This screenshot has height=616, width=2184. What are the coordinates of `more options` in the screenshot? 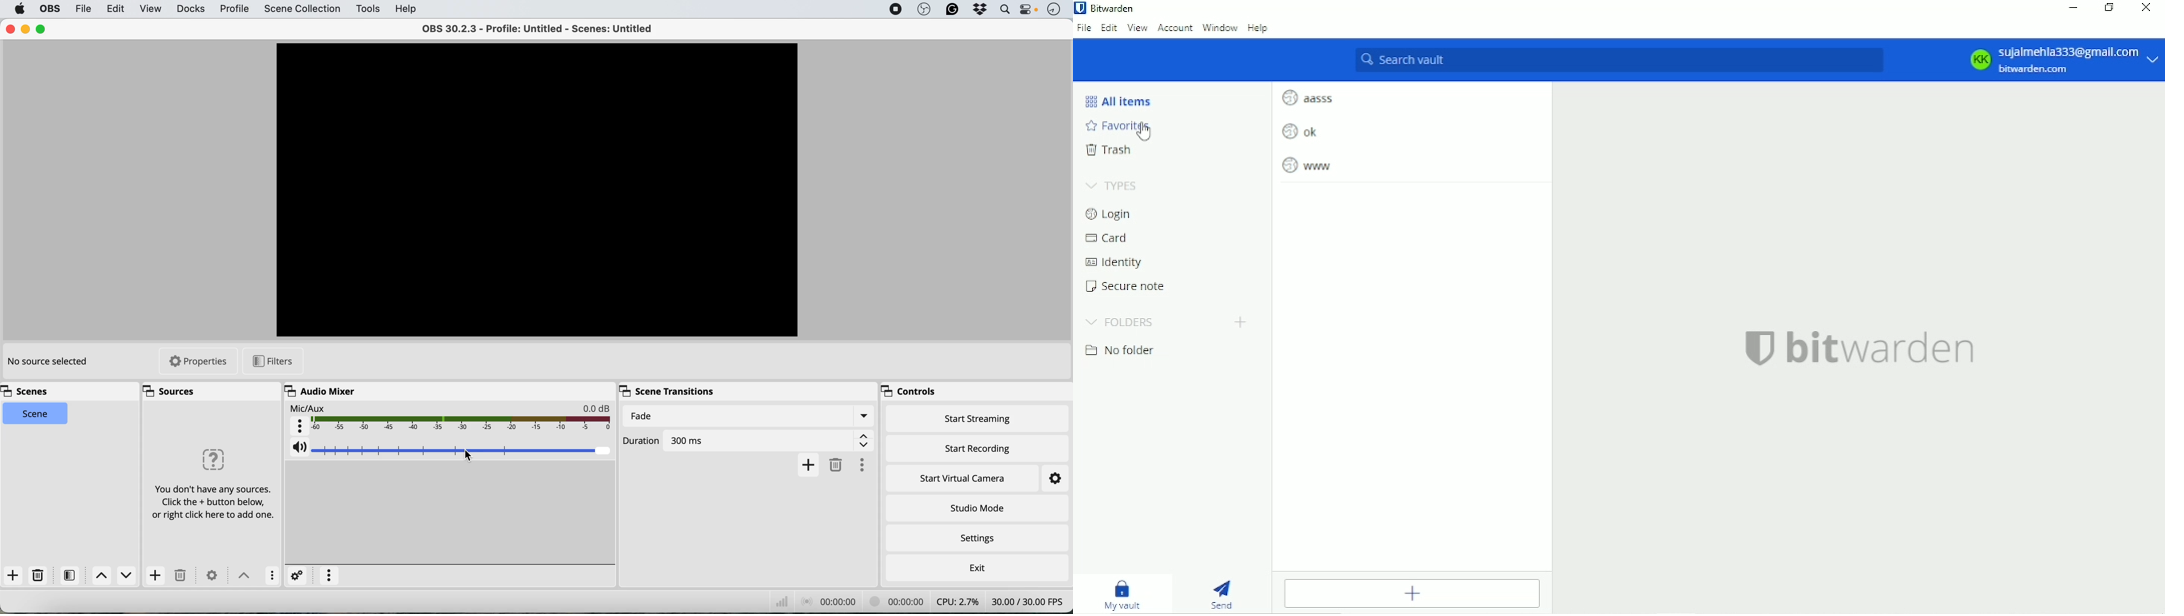 It's located at (272, 576).